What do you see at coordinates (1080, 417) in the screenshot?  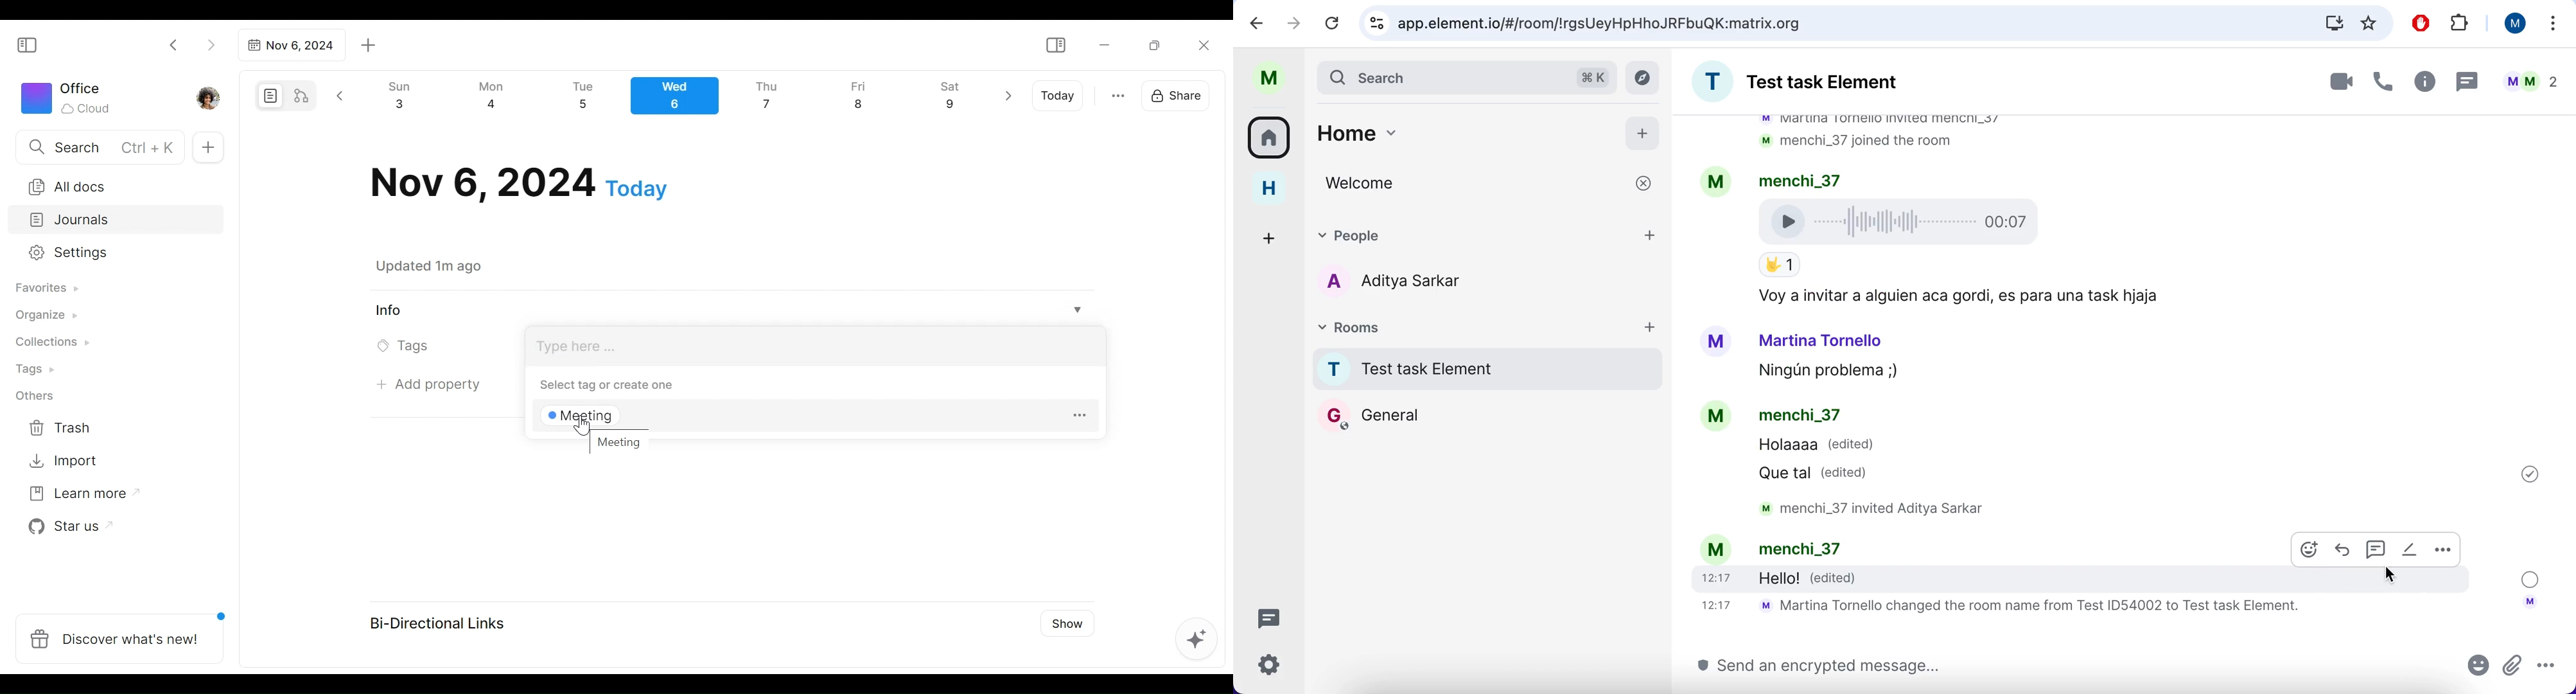 I see `More options` at bounding box center [1080, 417].